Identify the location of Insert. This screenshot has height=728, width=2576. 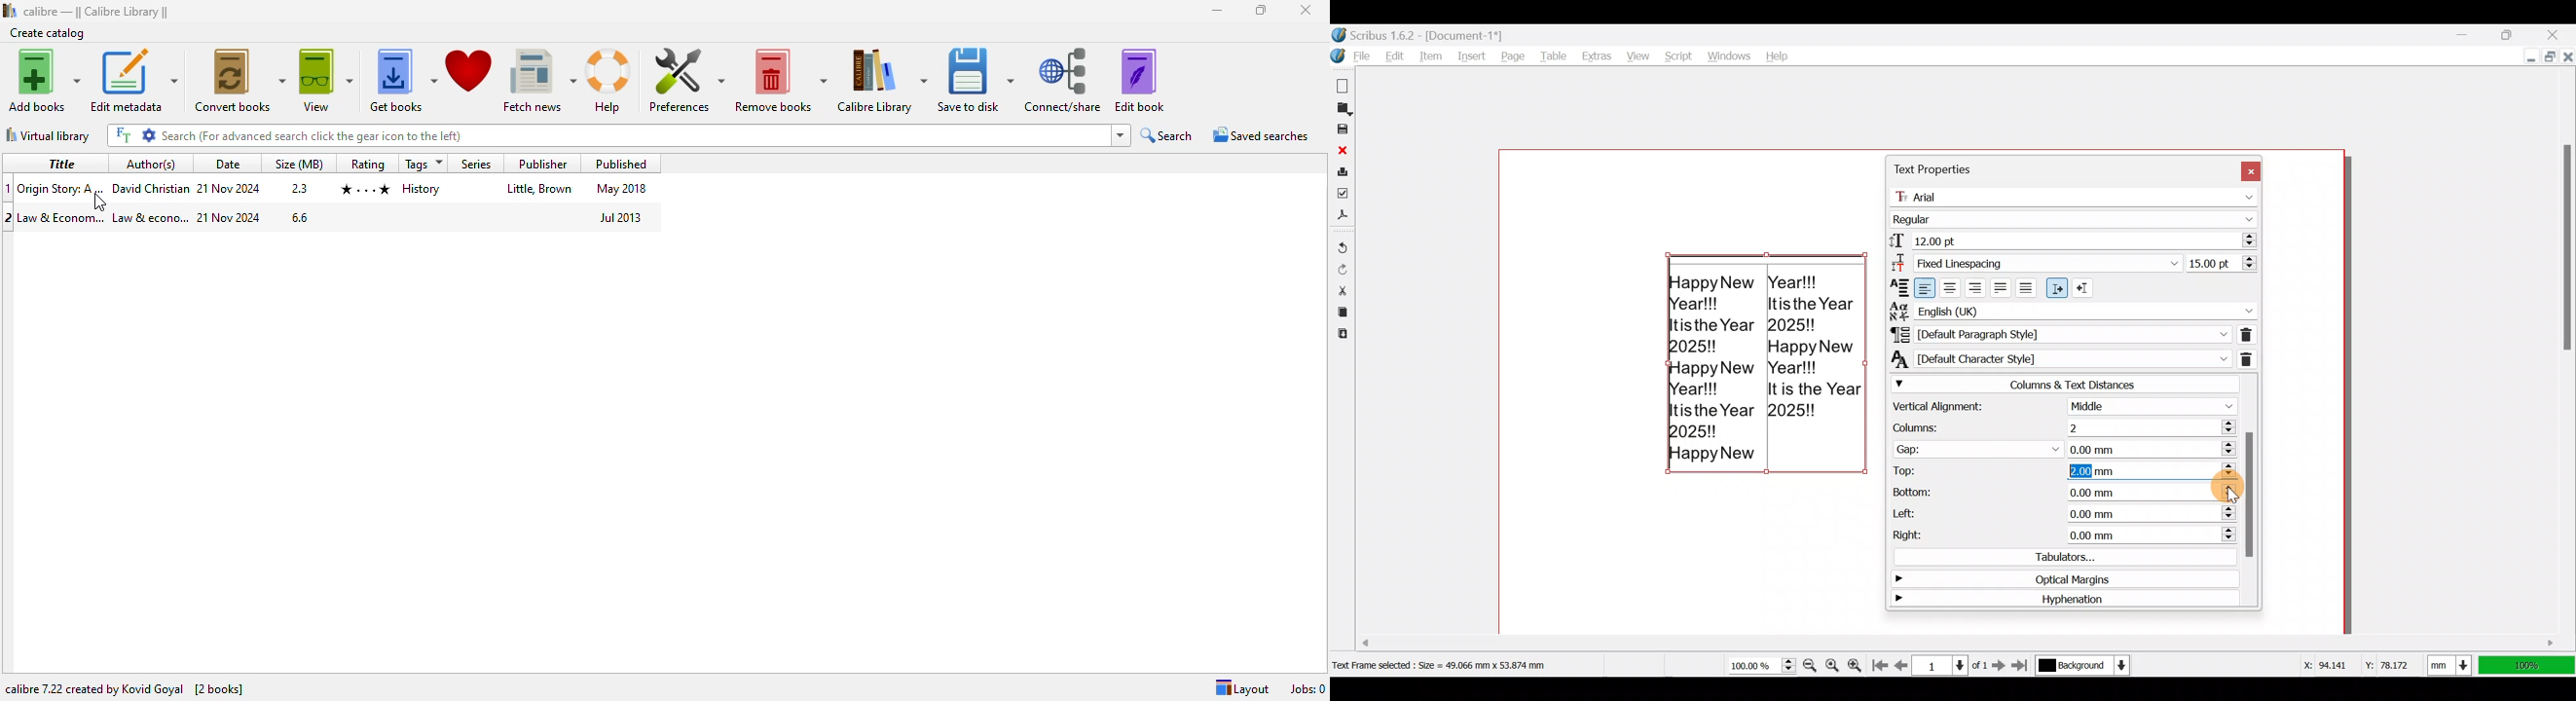
(1473, 56).